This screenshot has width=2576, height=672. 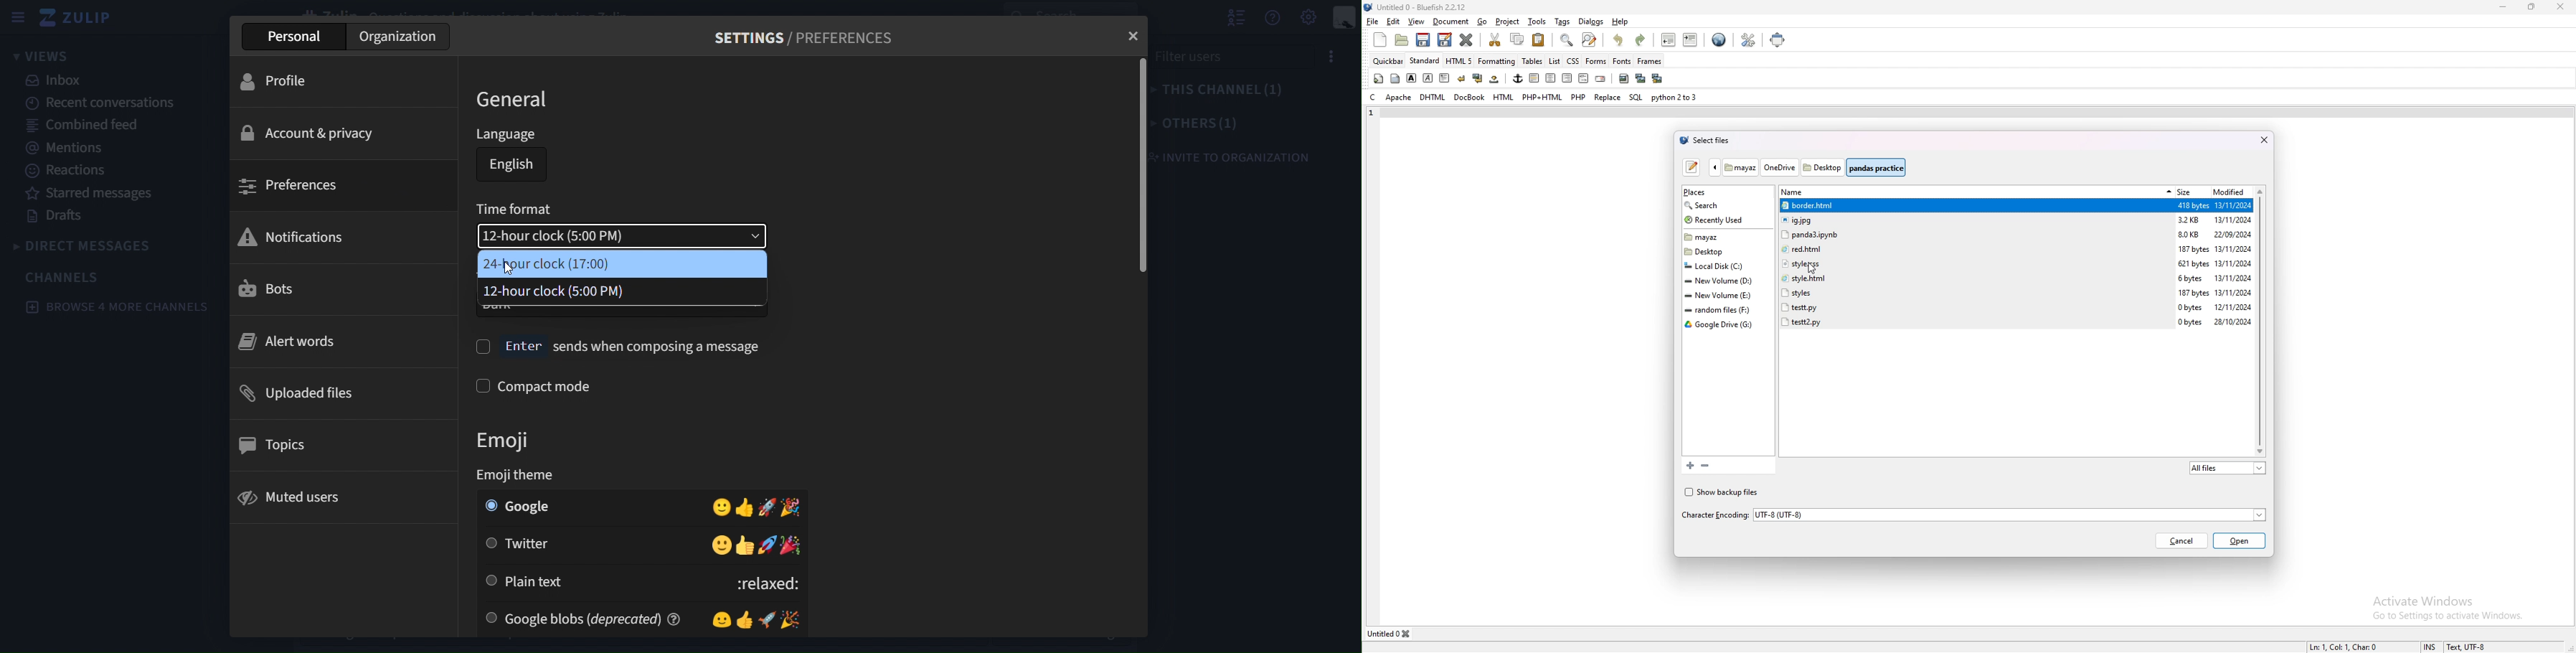 What do you see at coordinates (1658, 78) in the screenshot?
I see `multi thumbnail` at bounding box center [1658, 78].